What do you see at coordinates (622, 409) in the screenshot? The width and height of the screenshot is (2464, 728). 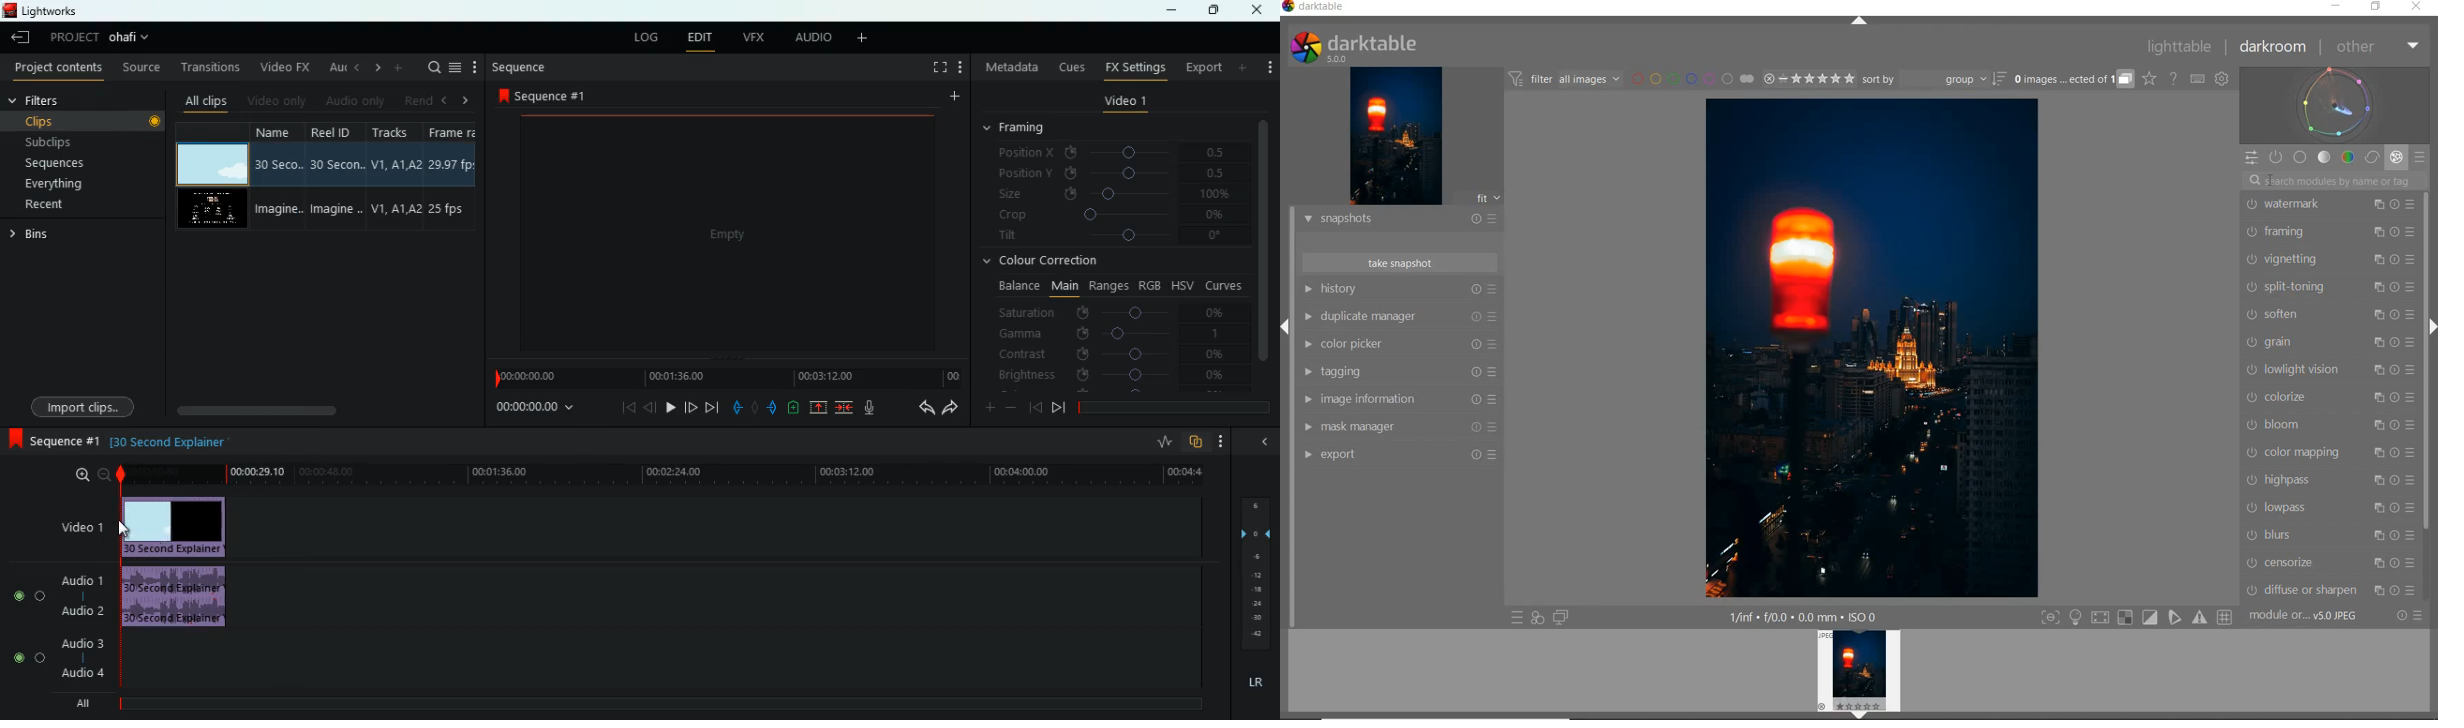 I see `beggining` at bounding box center [622, 409].